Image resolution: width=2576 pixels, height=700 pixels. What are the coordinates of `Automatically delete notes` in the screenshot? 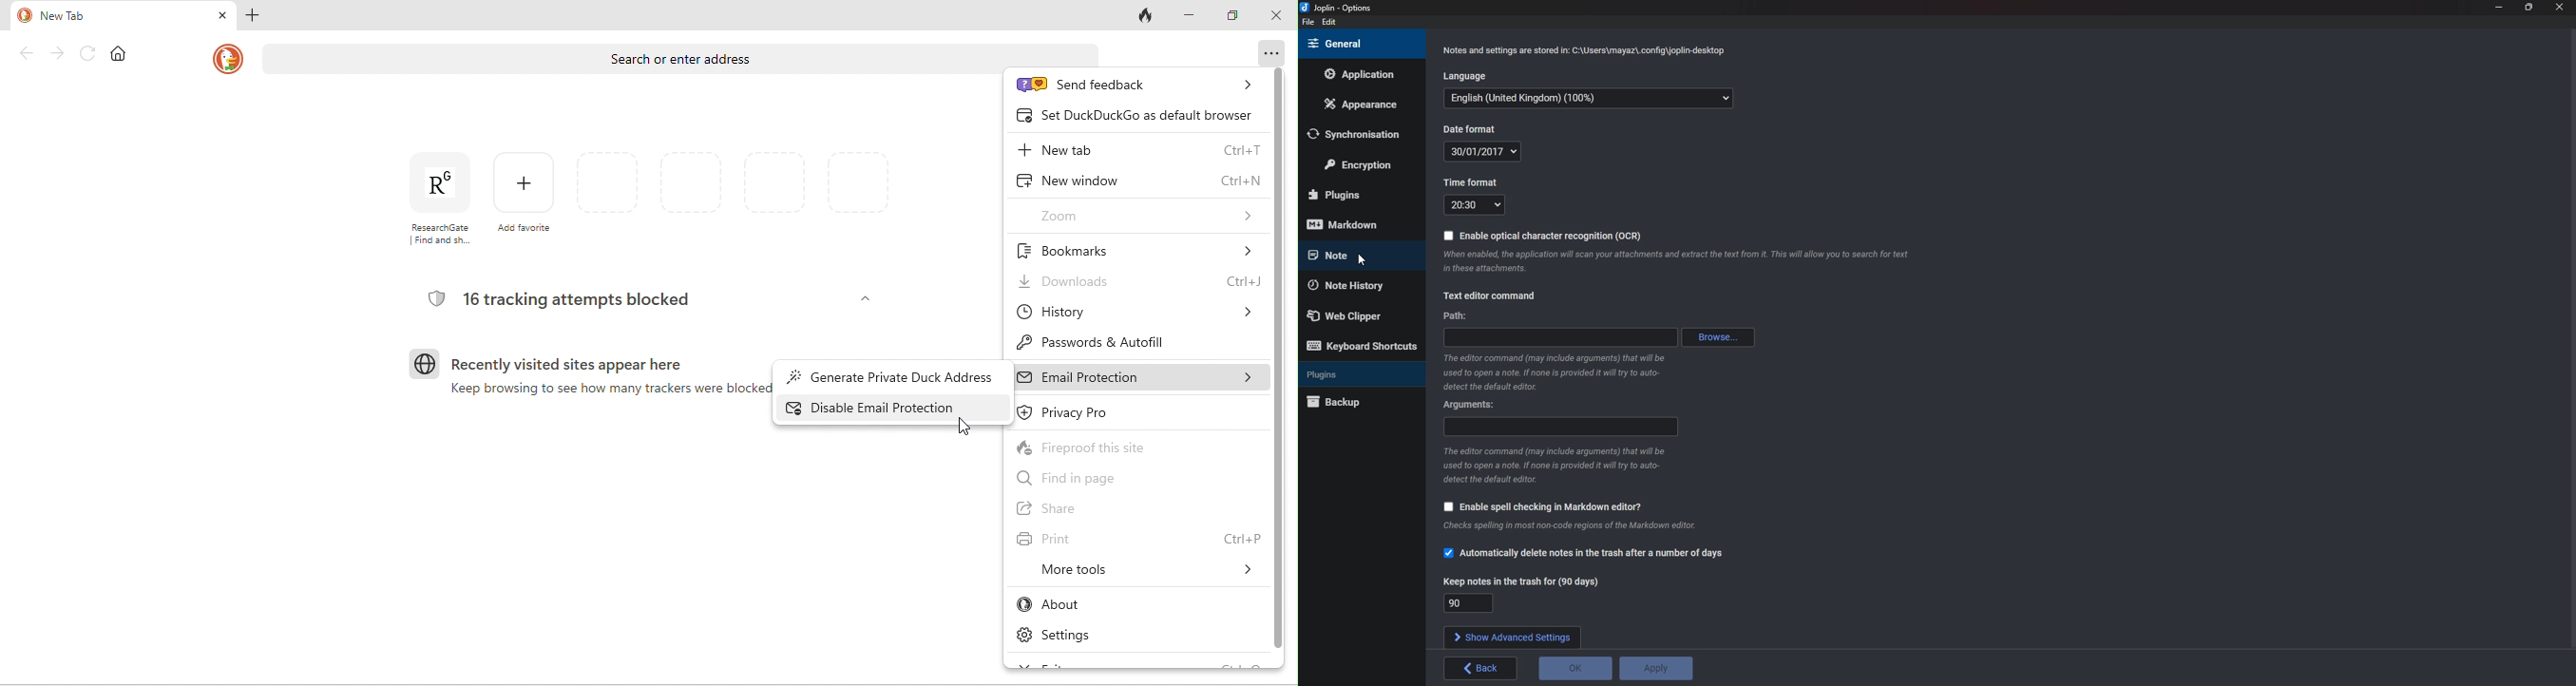 It's located at (1599, 554).